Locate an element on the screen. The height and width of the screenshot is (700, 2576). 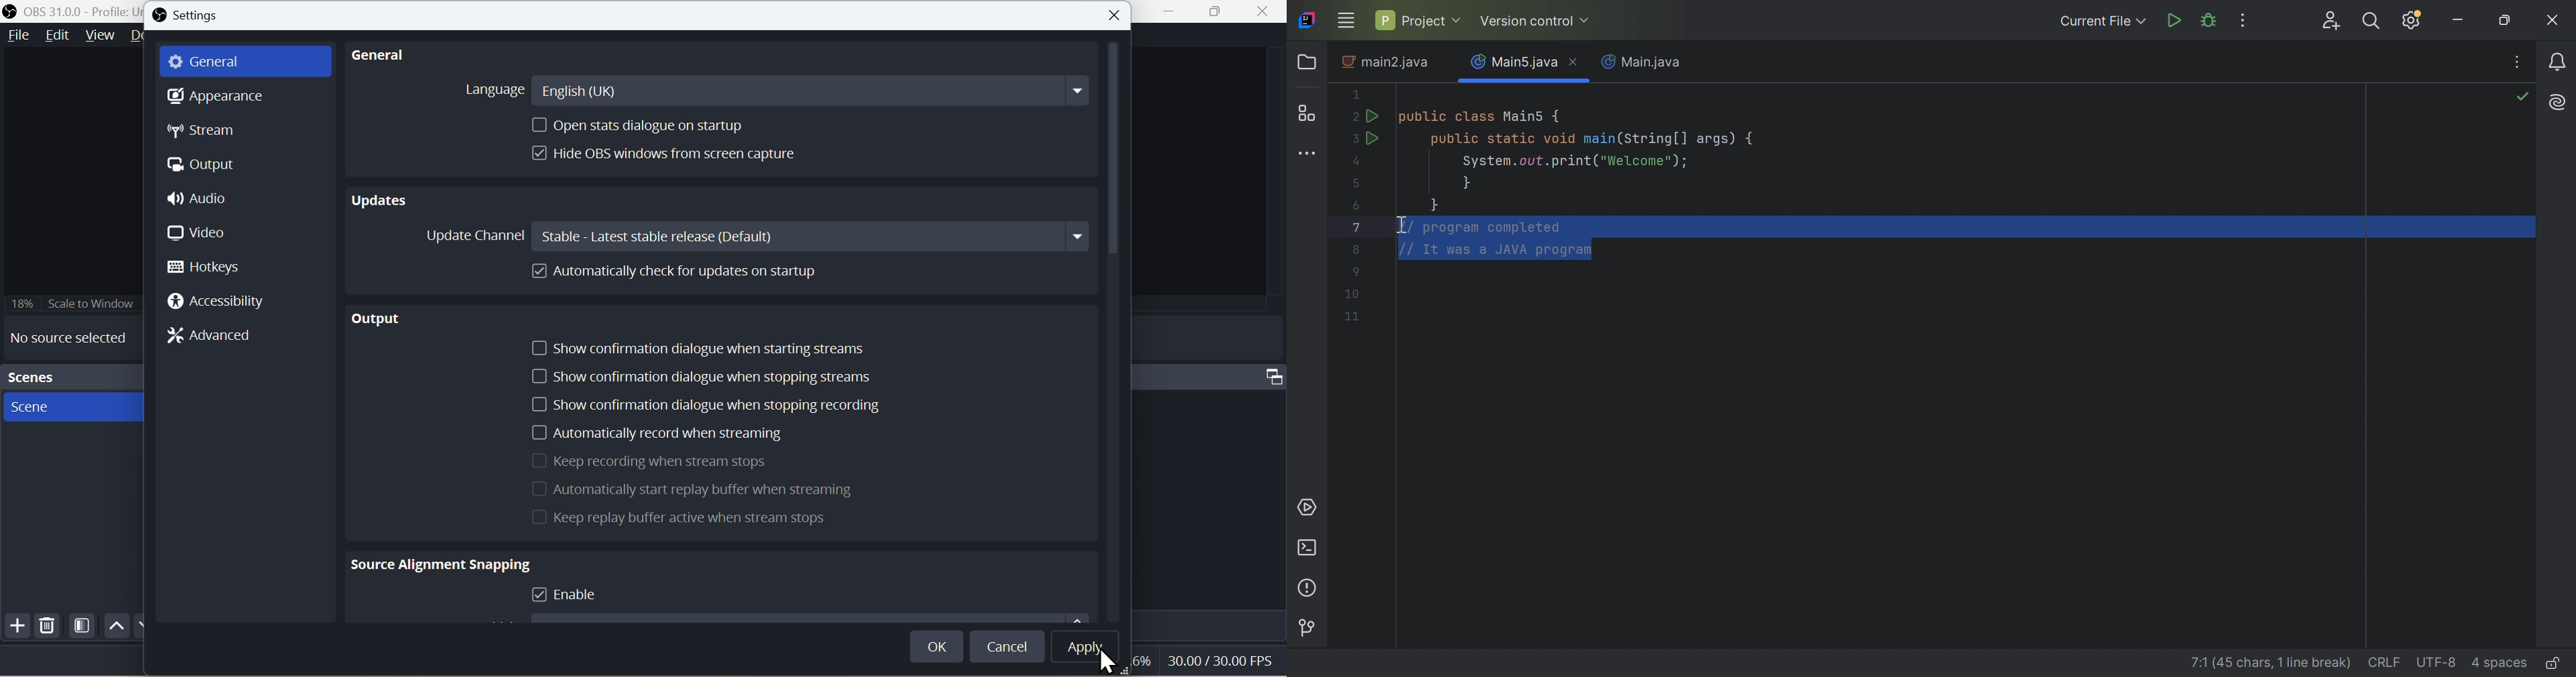
Show confirmation dialogue when stopping streams is located at coordinates (707, 376).